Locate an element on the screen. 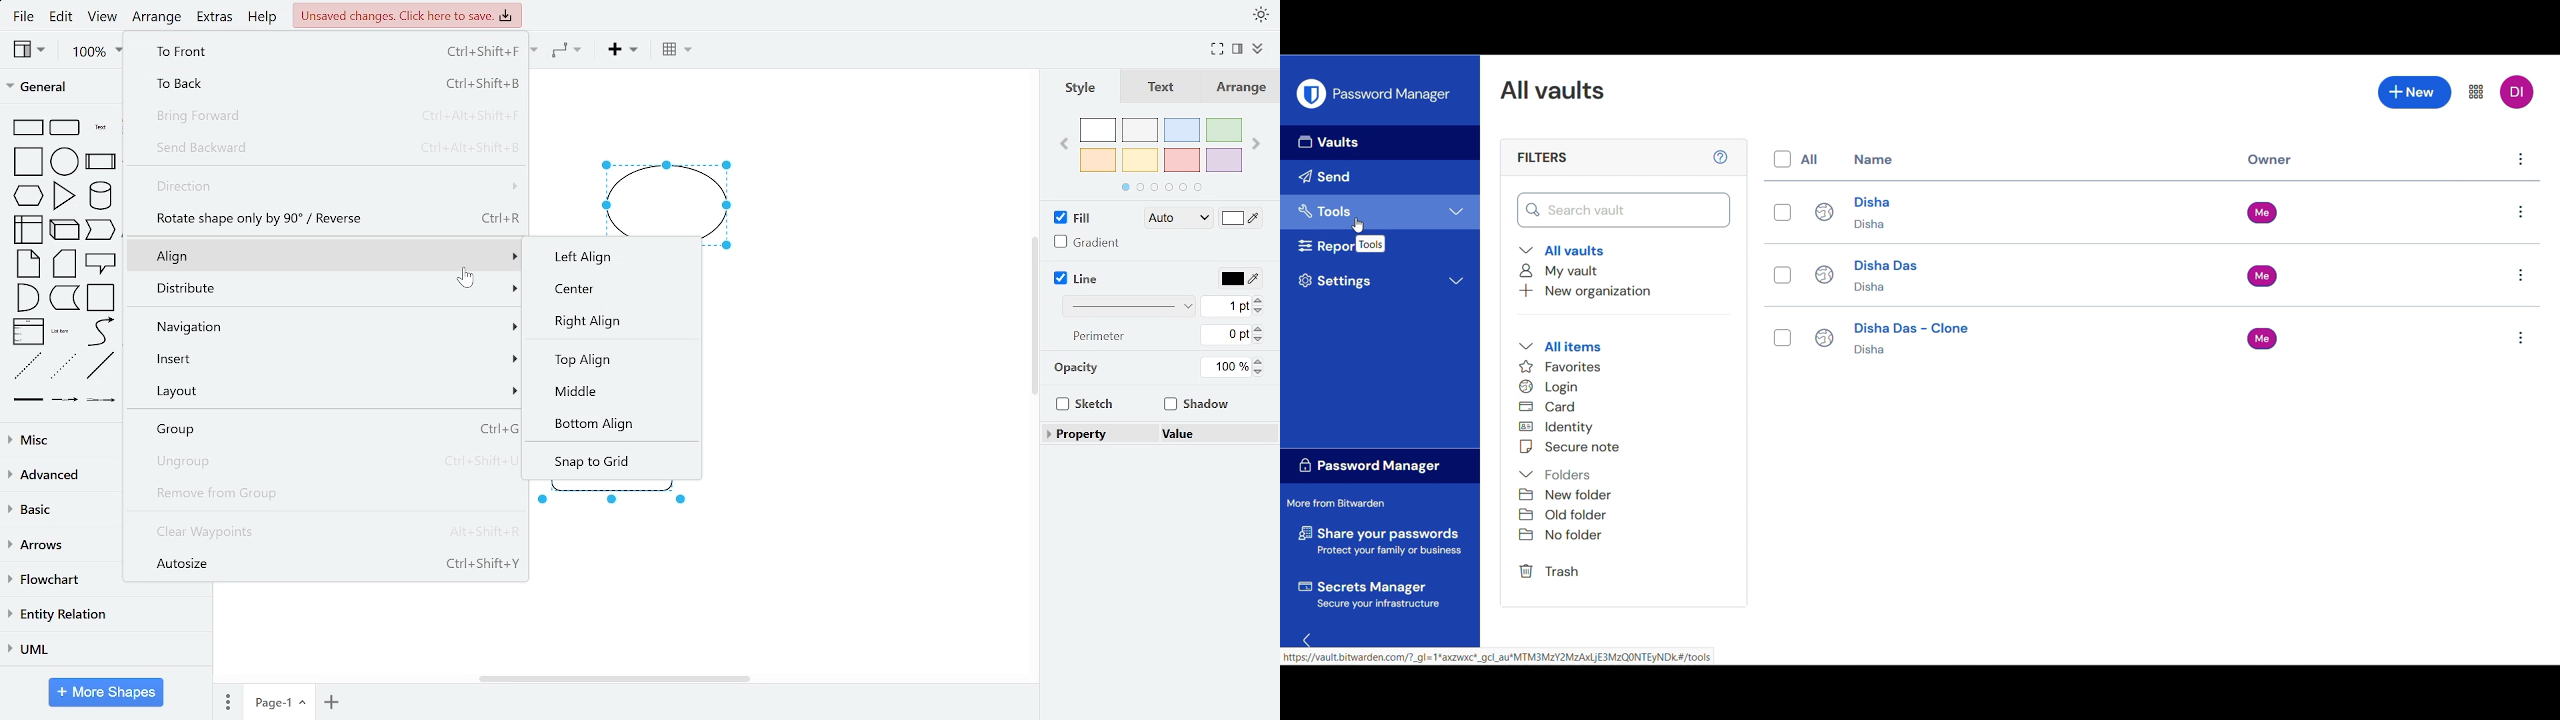  cylinder is located at coordinates (100, 196).